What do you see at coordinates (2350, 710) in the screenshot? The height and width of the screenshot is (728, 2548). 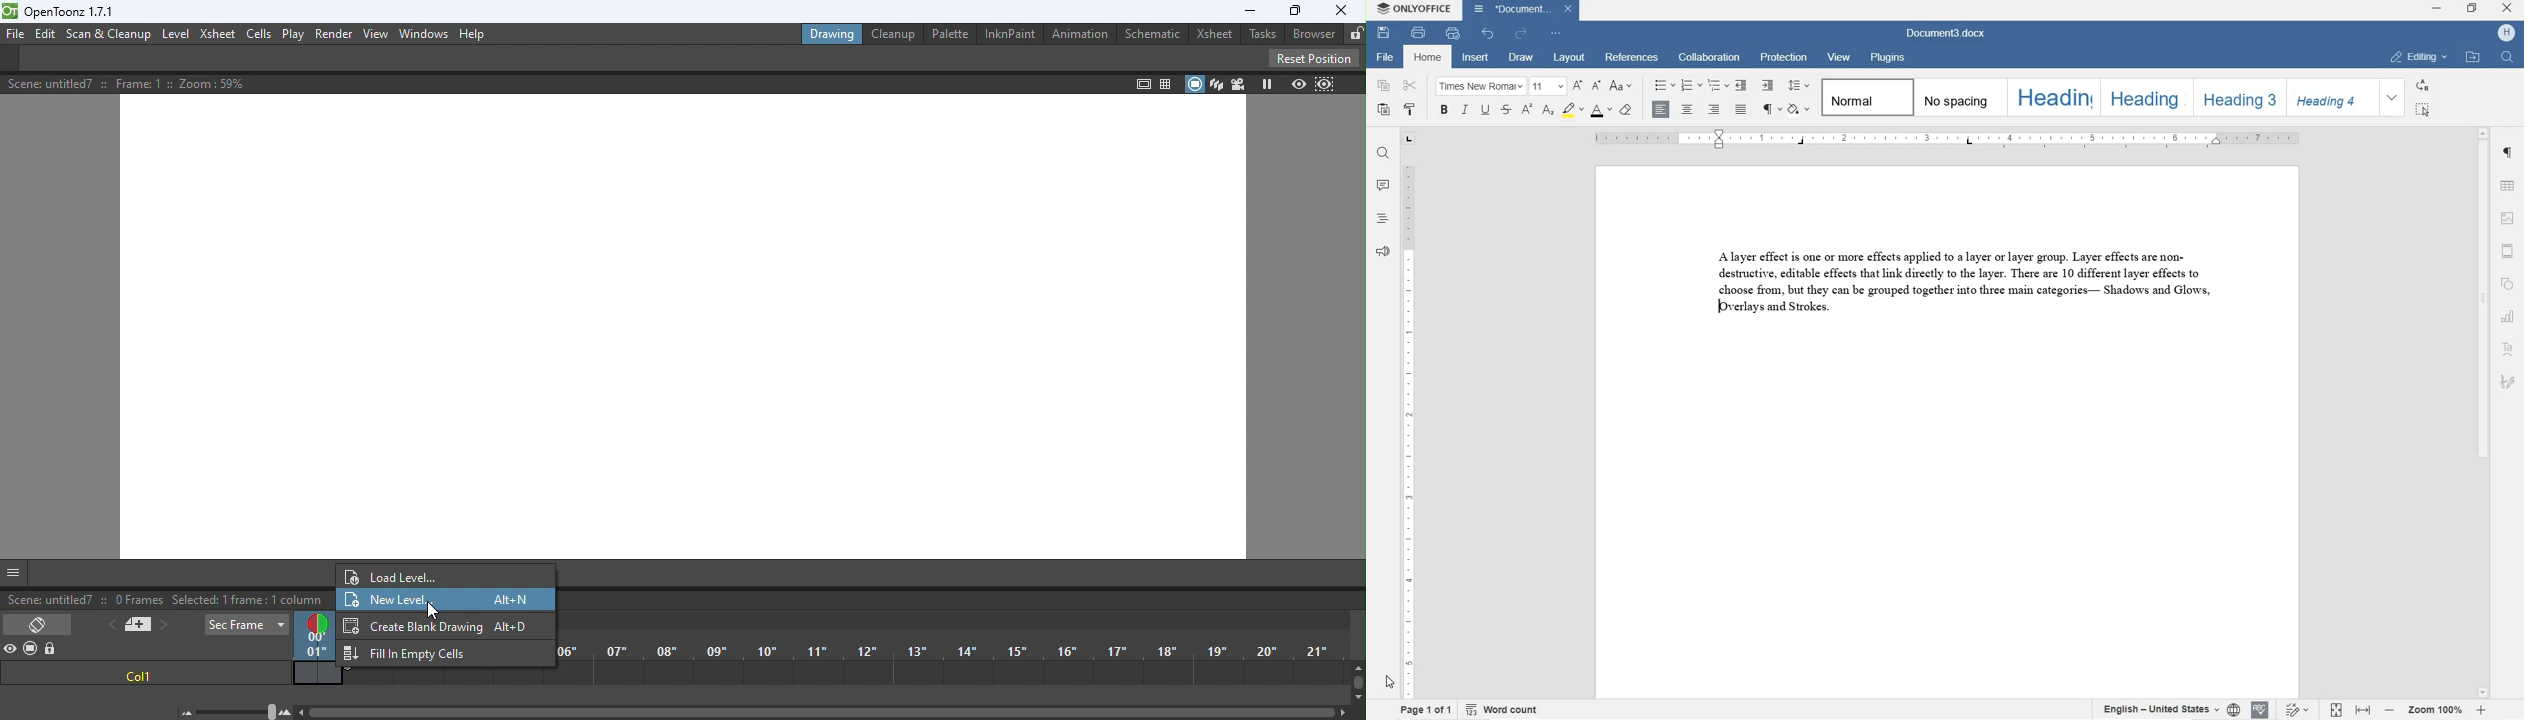 I see `fit to page or width` at bounding box center [2350, 710].